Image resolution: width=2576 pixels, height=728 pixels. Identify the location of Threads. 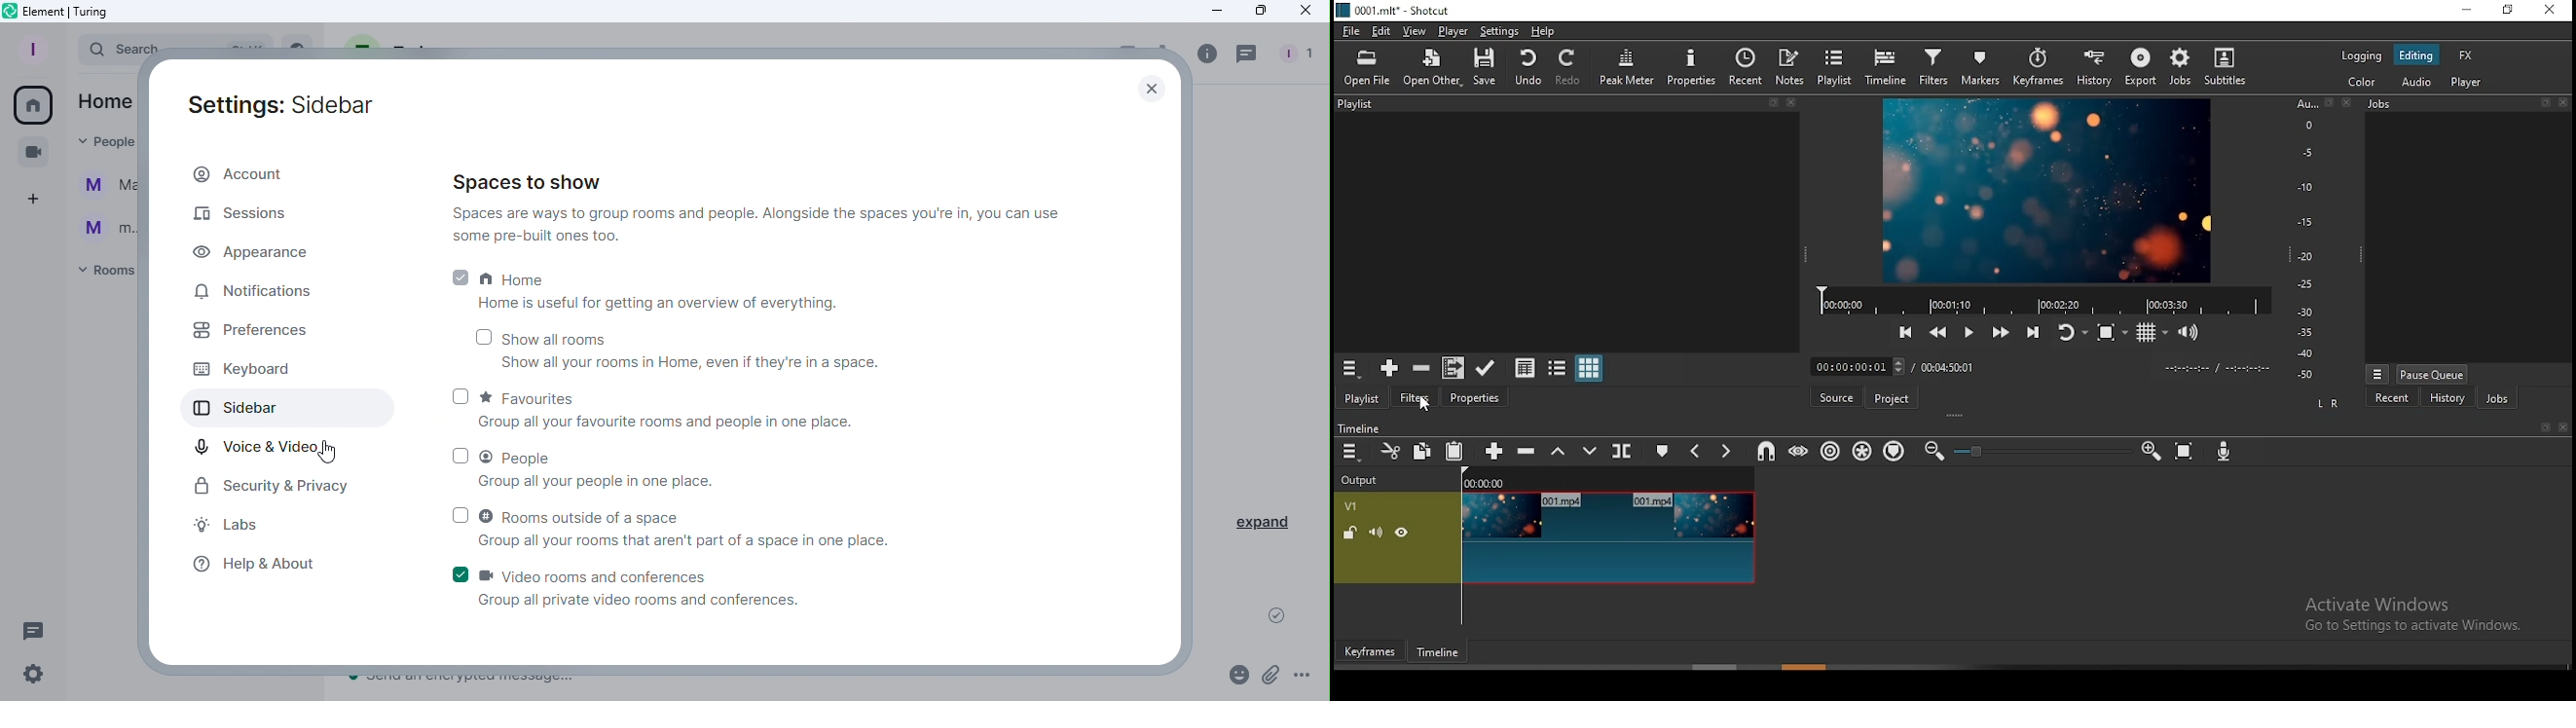
(36, 630).